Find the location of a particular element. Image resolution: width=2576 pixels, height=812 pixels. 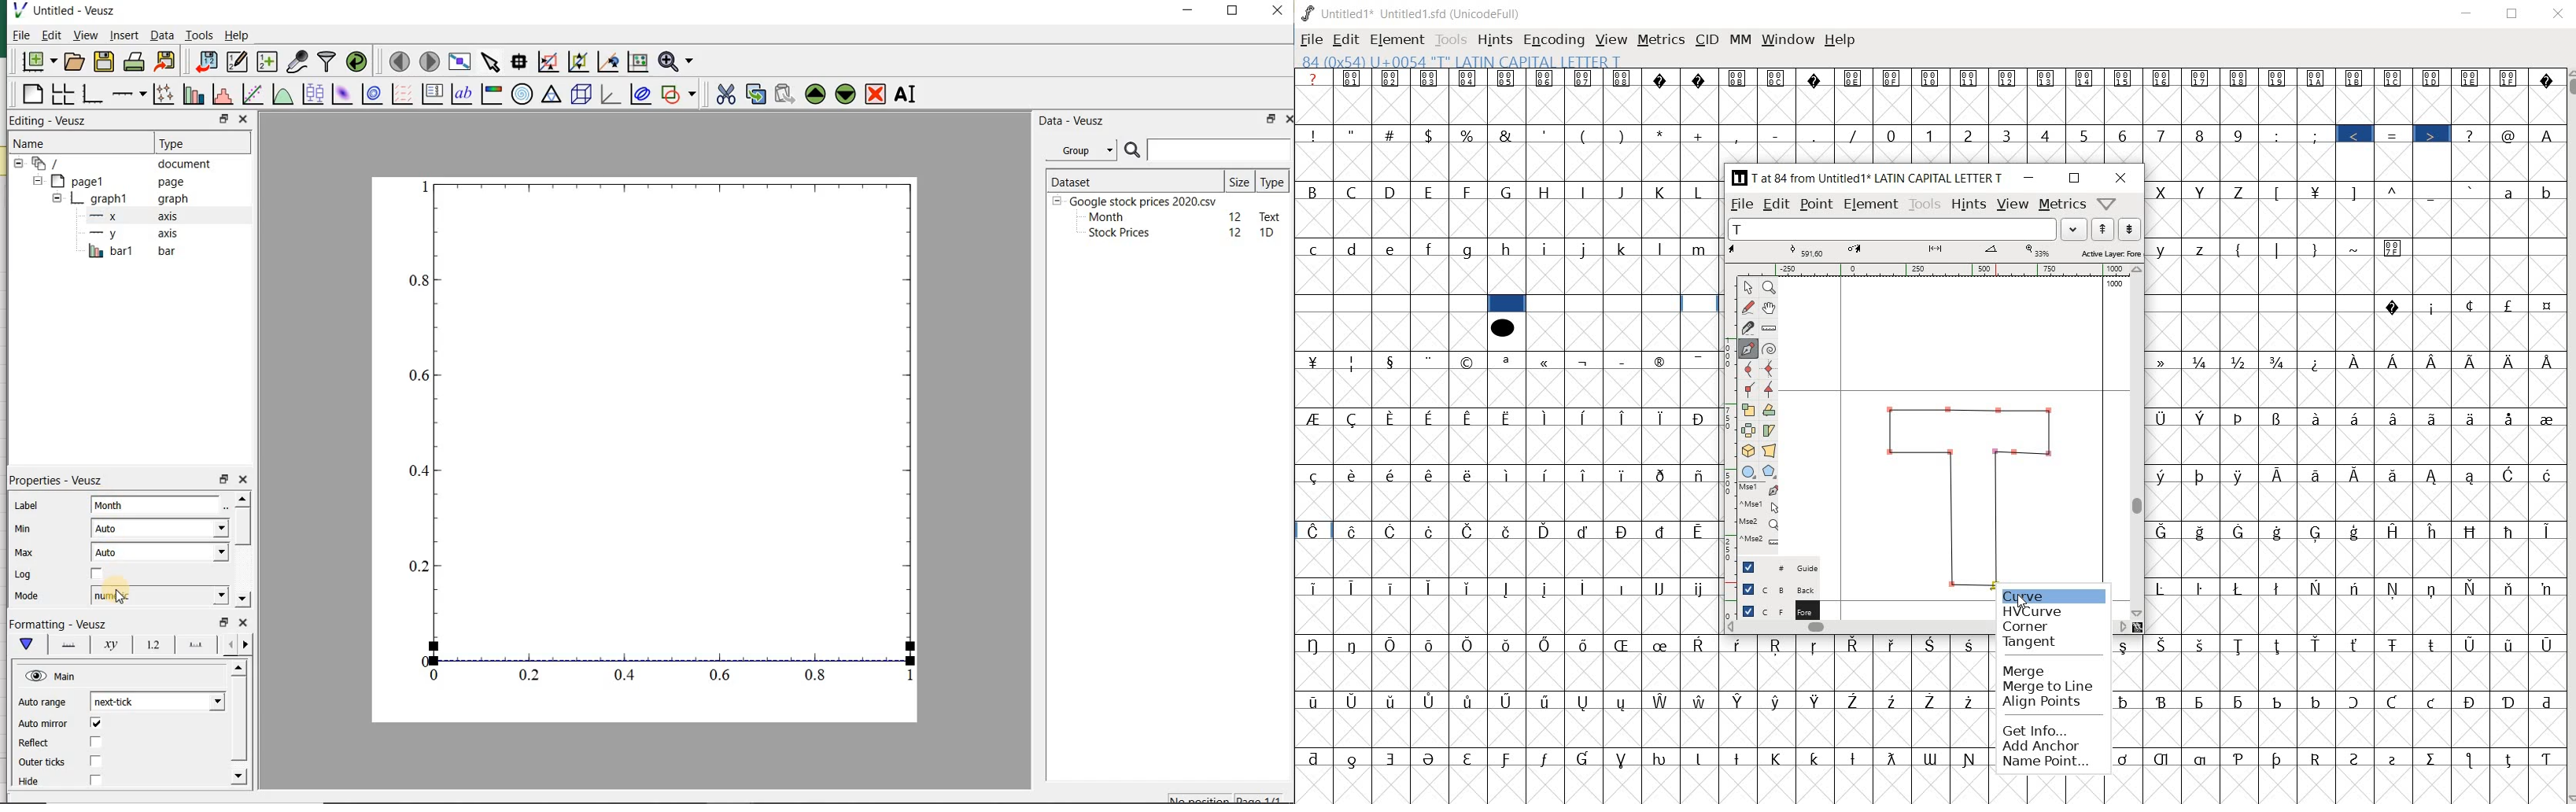

f is located at coordinates (1430, 249).